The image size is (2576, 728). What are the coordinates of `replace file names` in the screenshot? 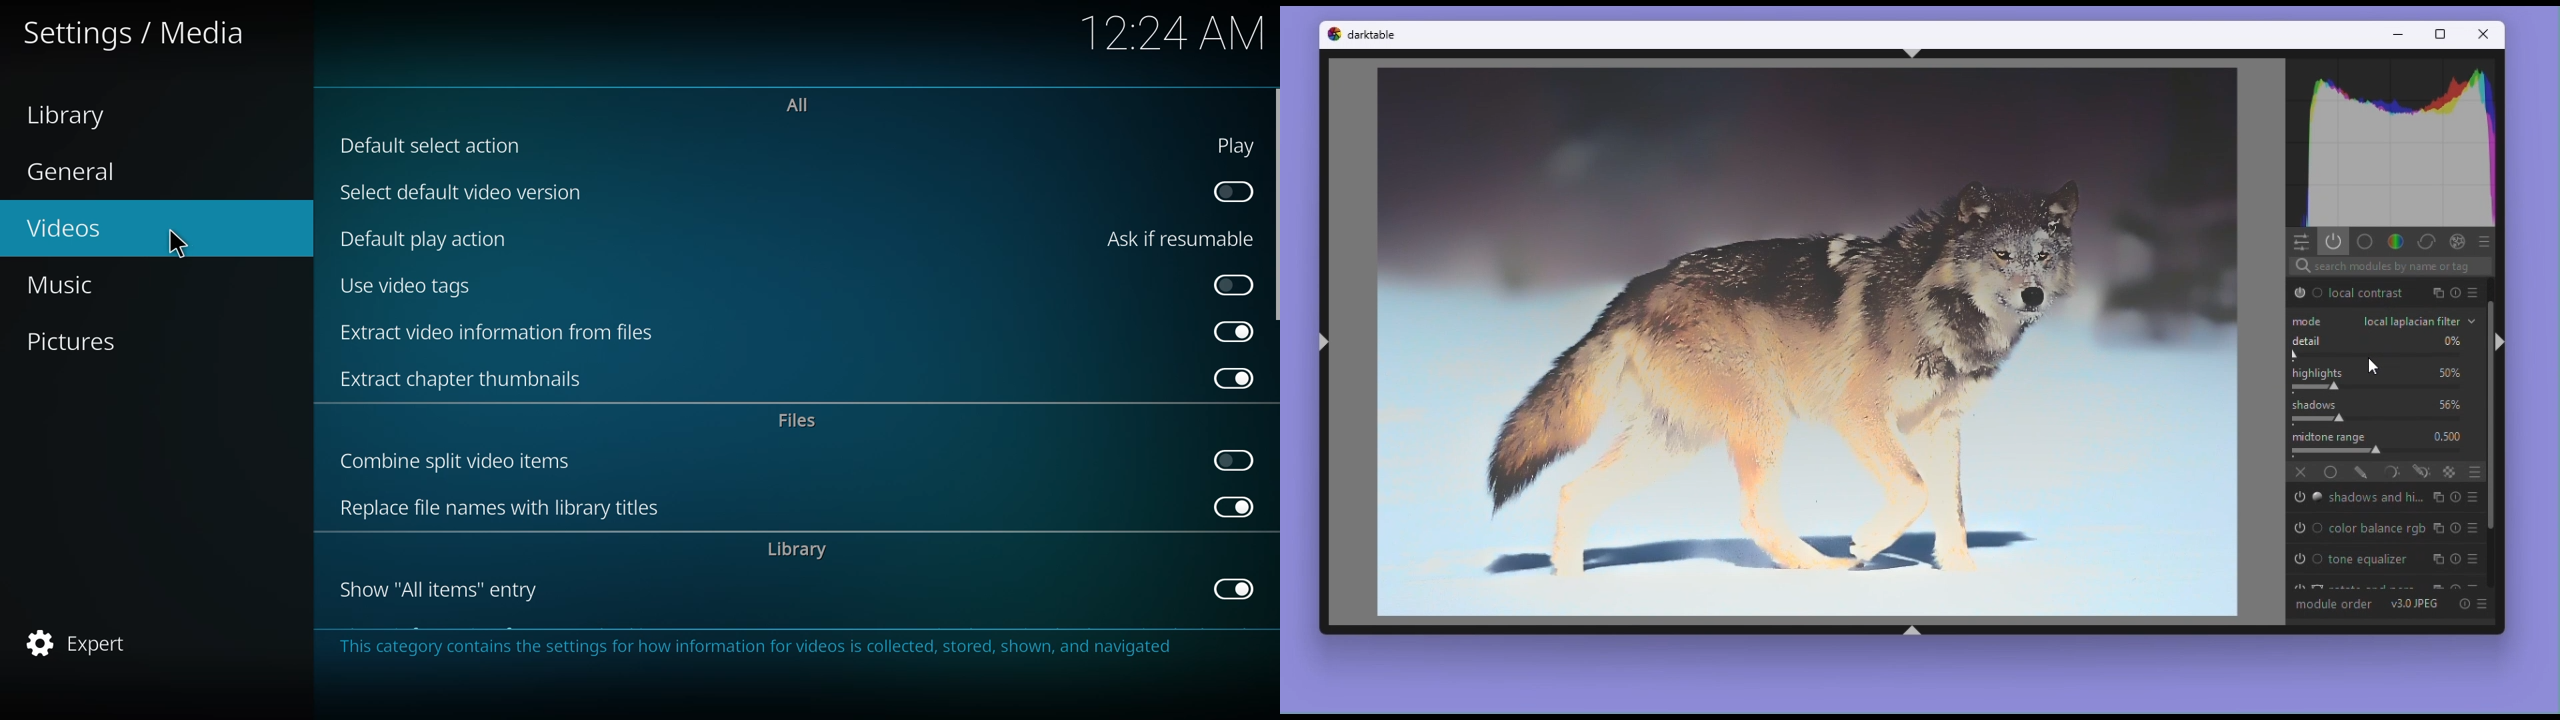 It's located at (505, 508).